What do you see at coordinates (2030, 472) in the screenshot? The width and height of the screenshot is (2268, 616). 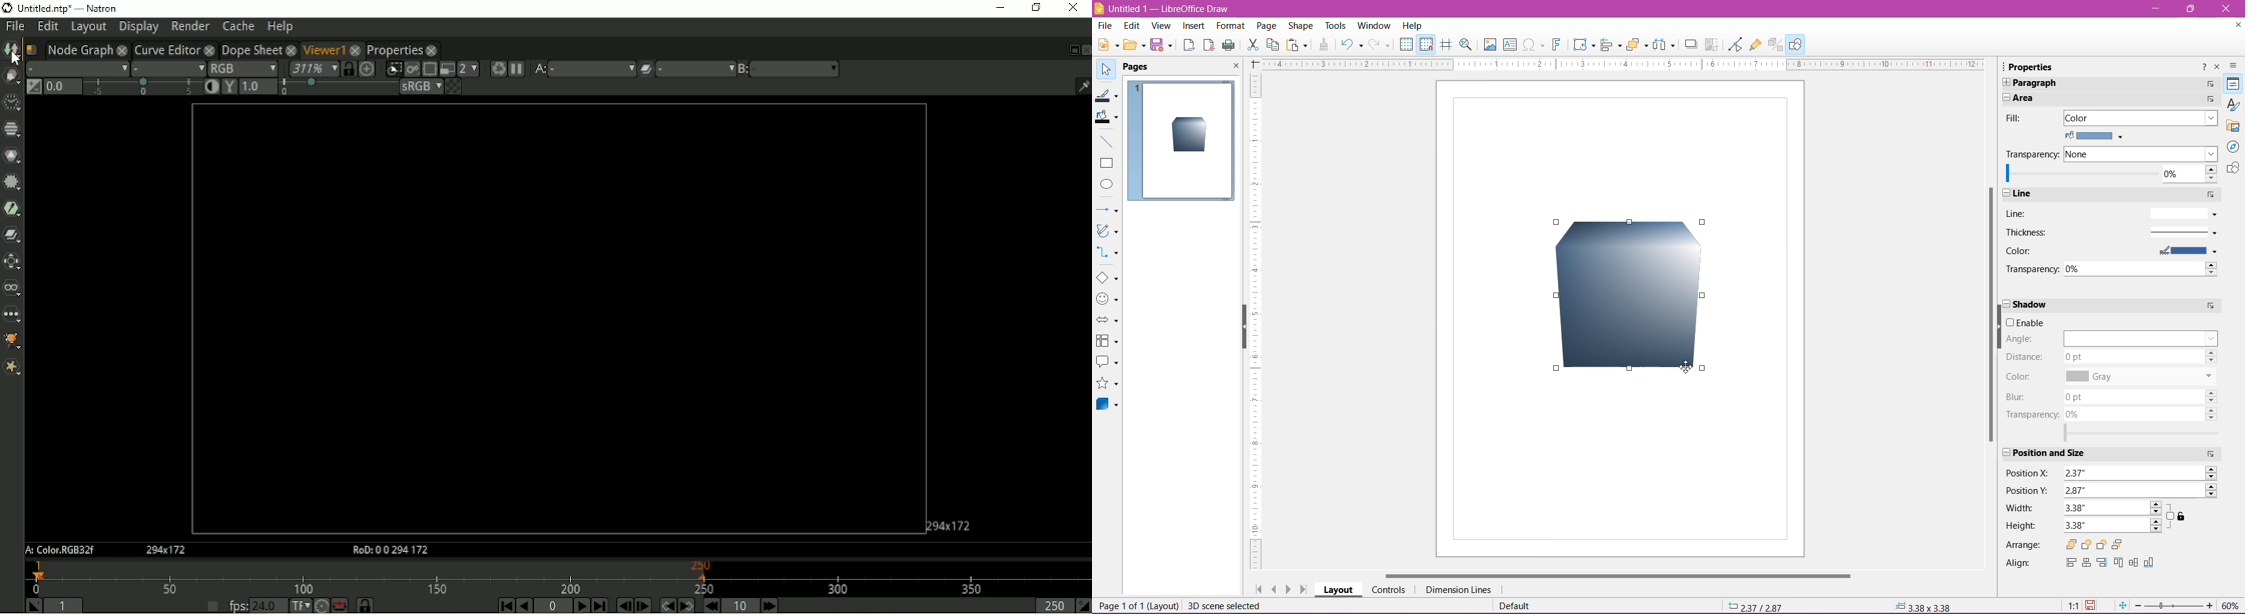 I see `Position X` at bounding box center [2030, 472].